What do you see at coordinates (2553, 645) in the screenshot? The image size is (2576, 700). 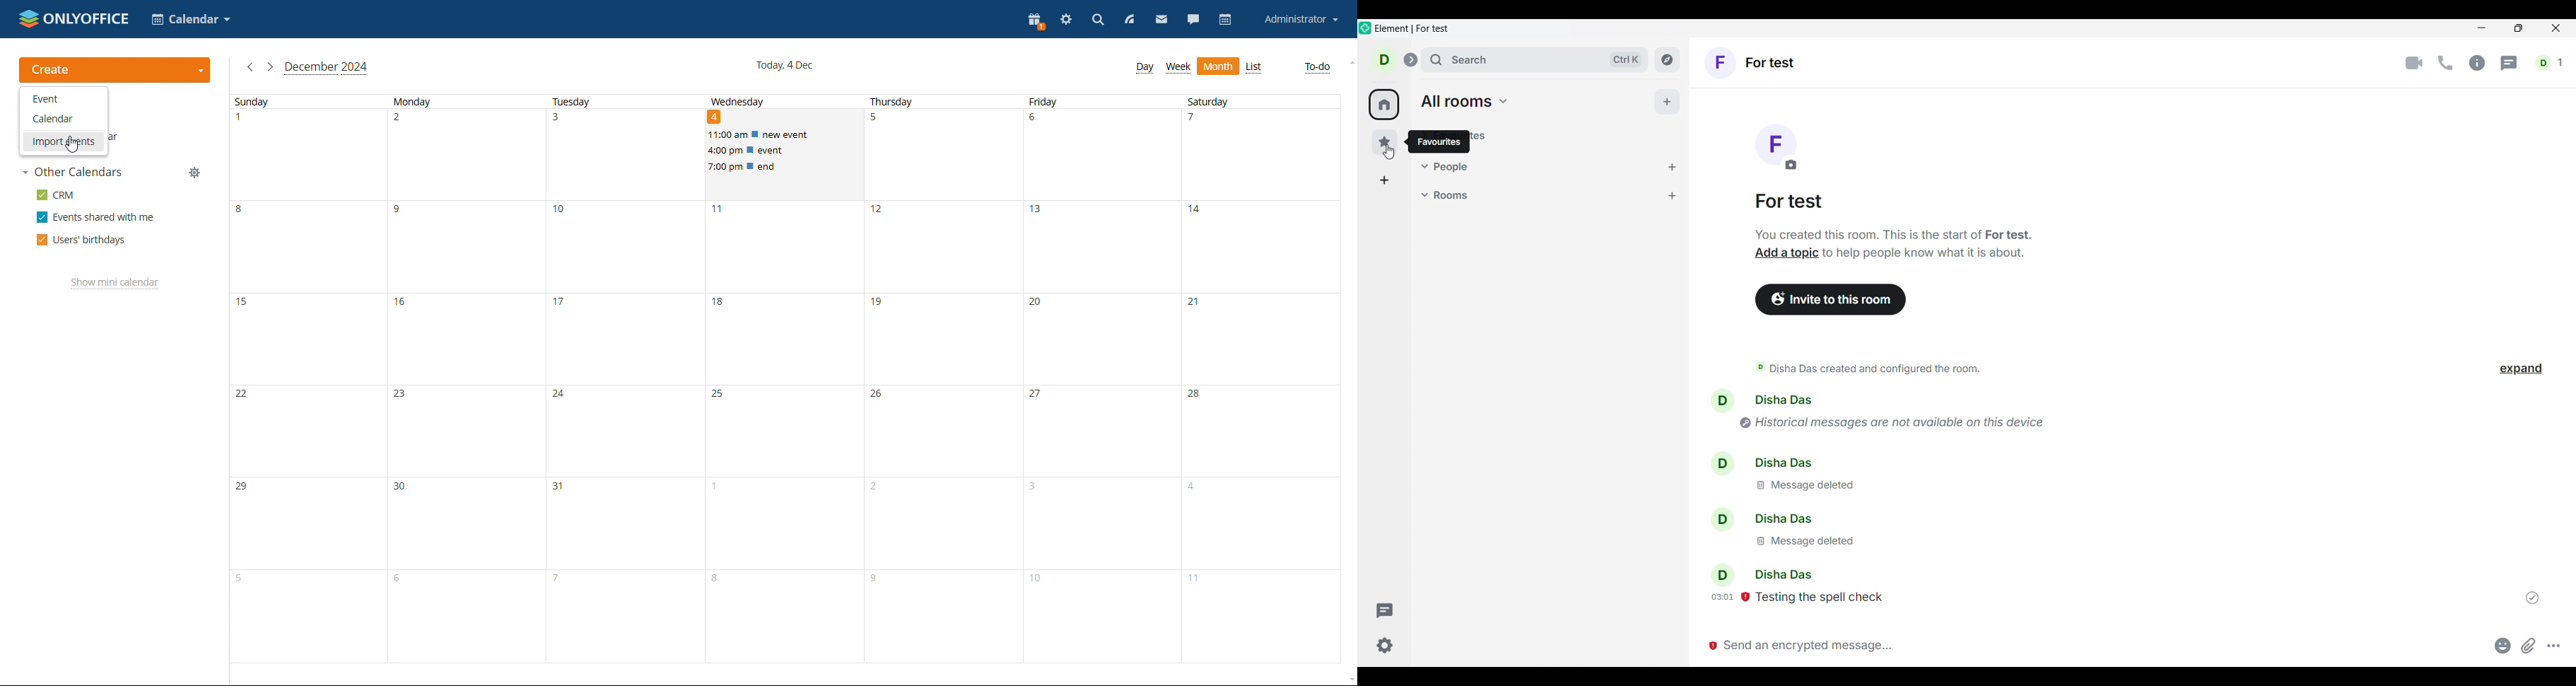 I see `More options` at bounding box center [2553, 645].